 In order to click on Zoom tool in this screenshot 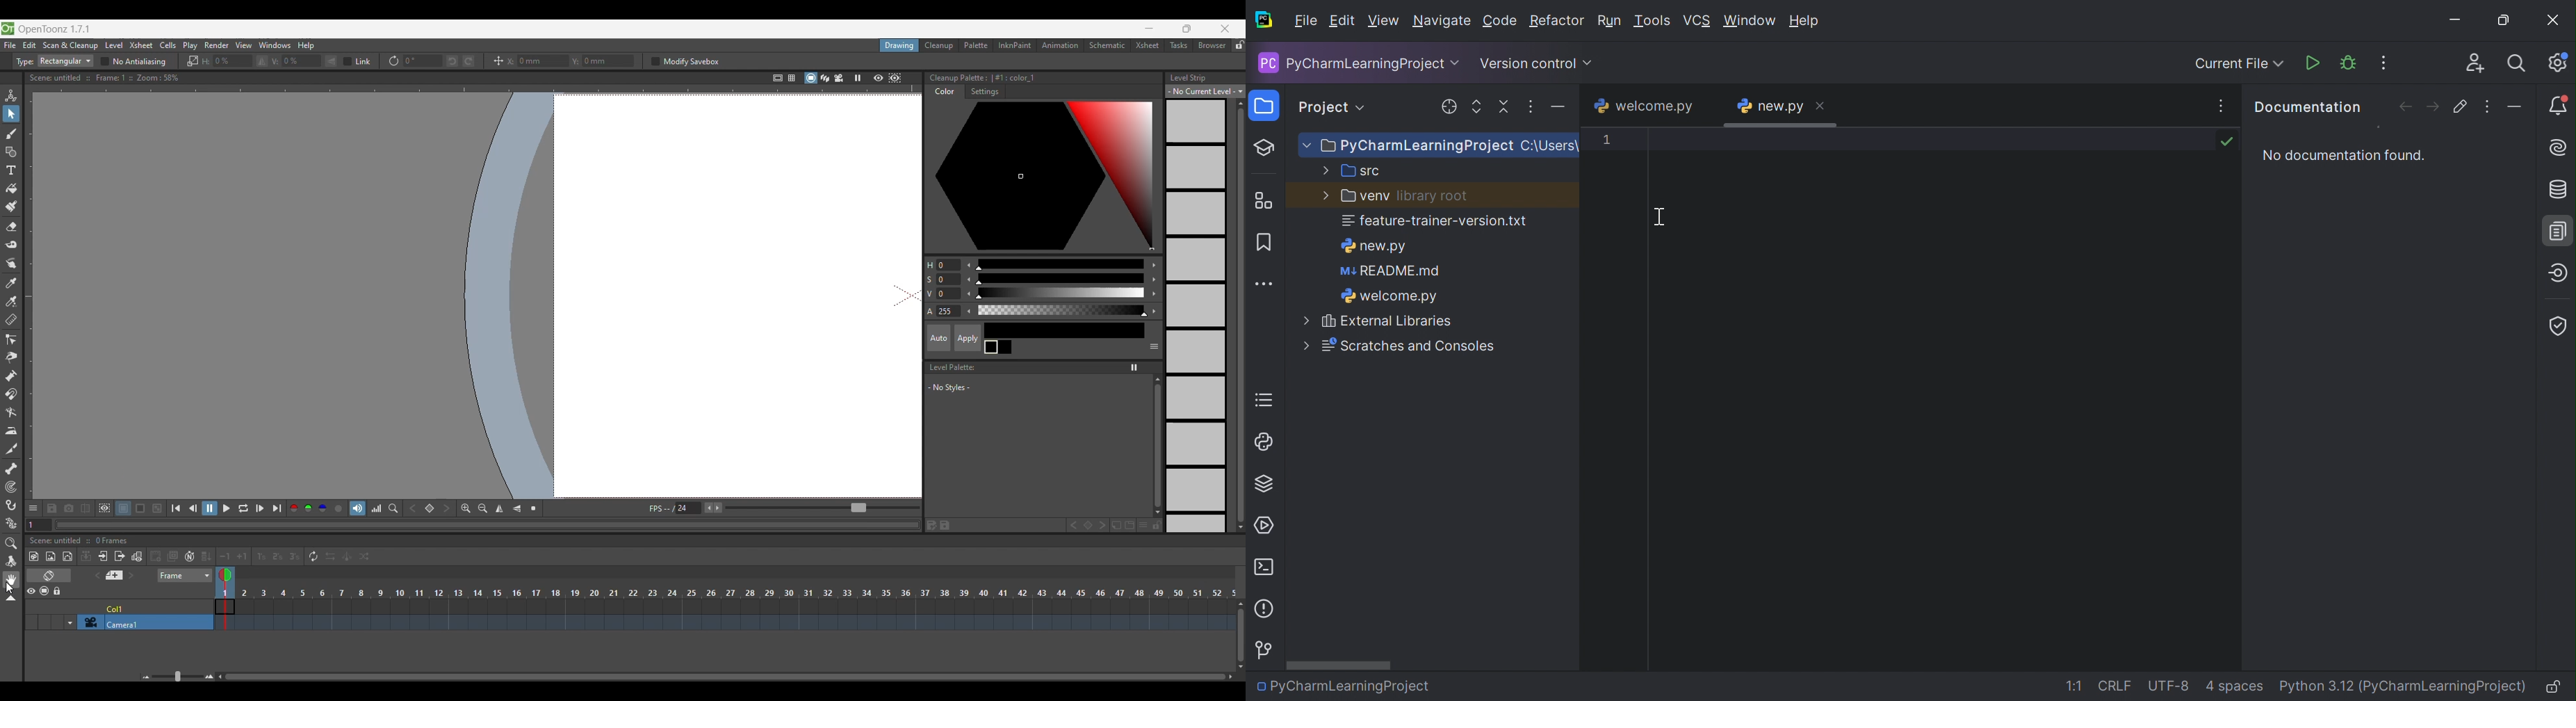, I will do `click(11, 543)`.